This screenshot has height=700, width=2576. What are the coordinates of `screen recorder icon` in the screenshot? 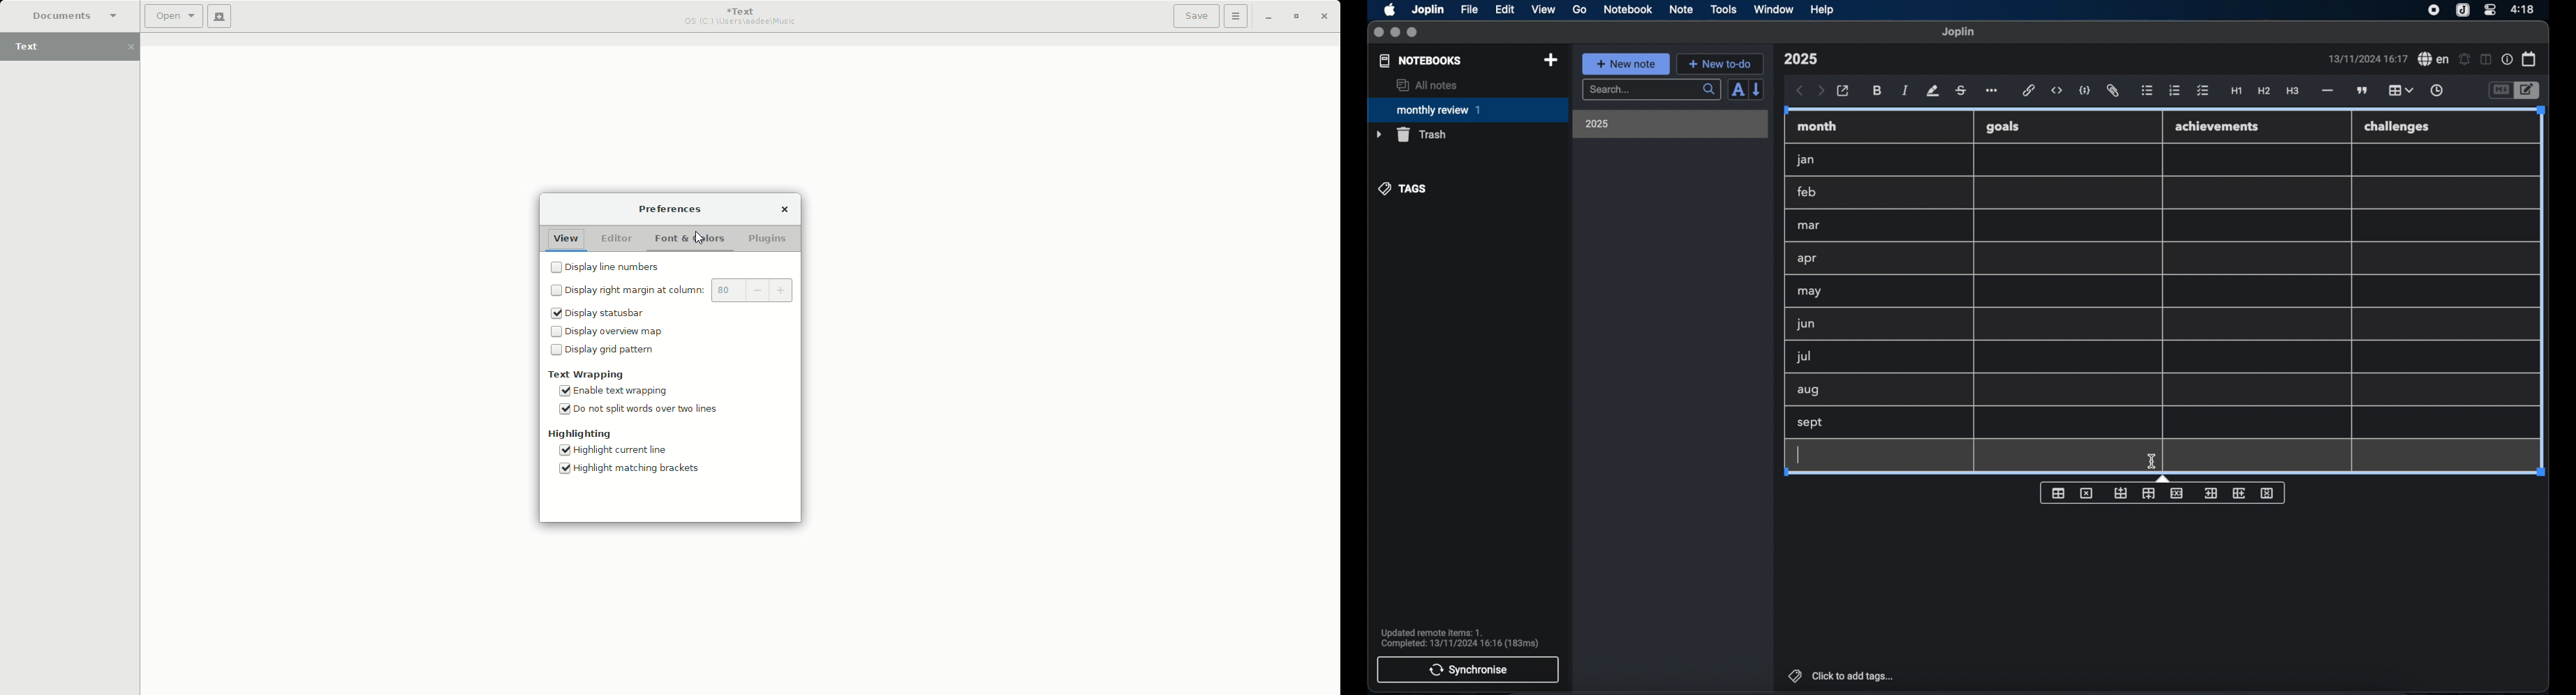 It's located at (2434, 10).